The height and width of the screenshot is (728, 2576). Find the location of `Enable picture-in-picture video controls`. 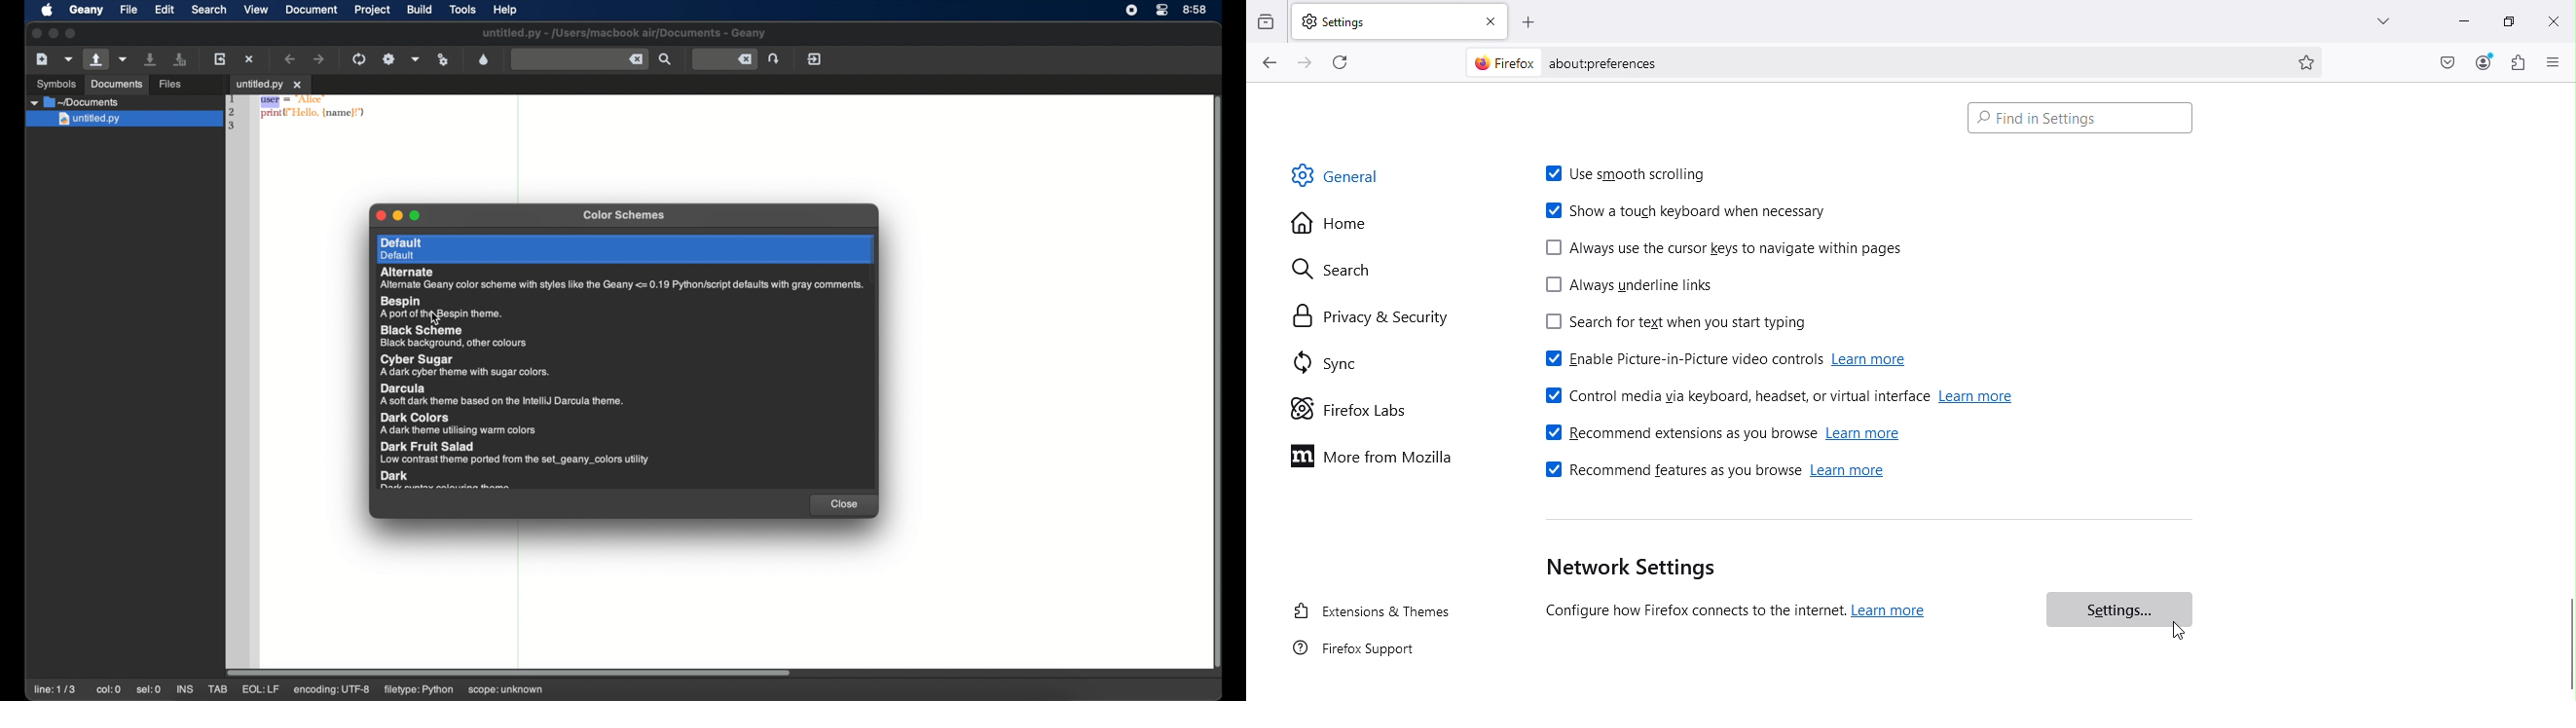

Enable picture-in-picture video controls is located at coordinates (1721, 357).